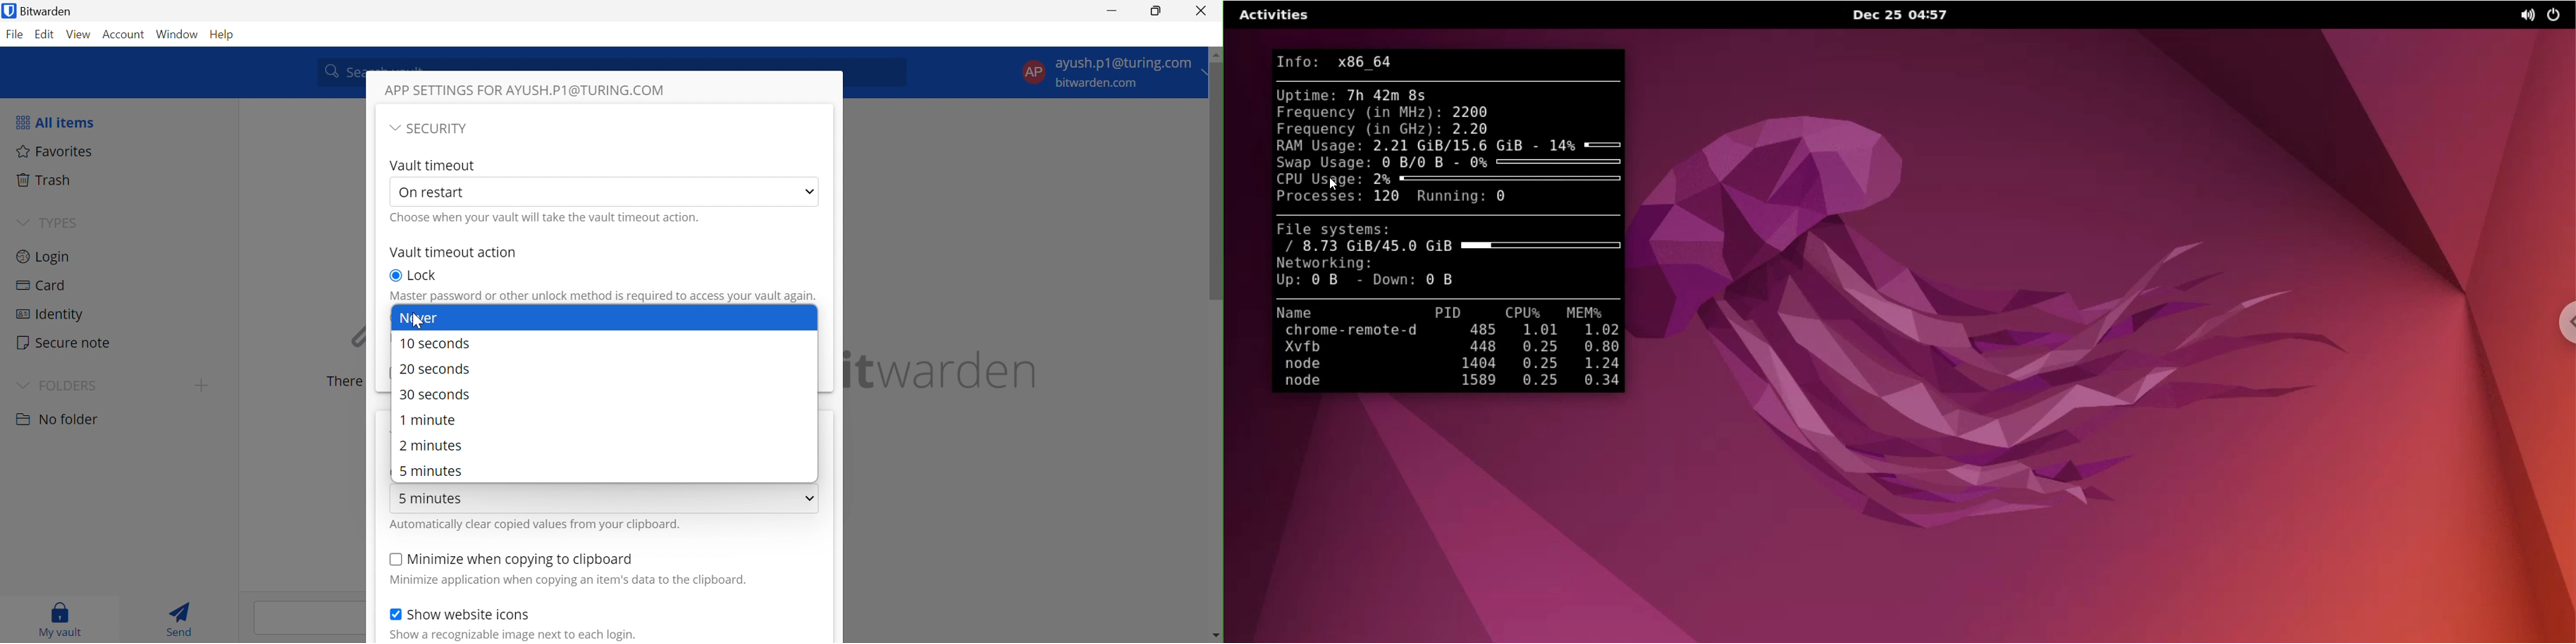 The height and width of the screenshot is (644, 2576). I want to click on 10 seconds, so click(435, 344).